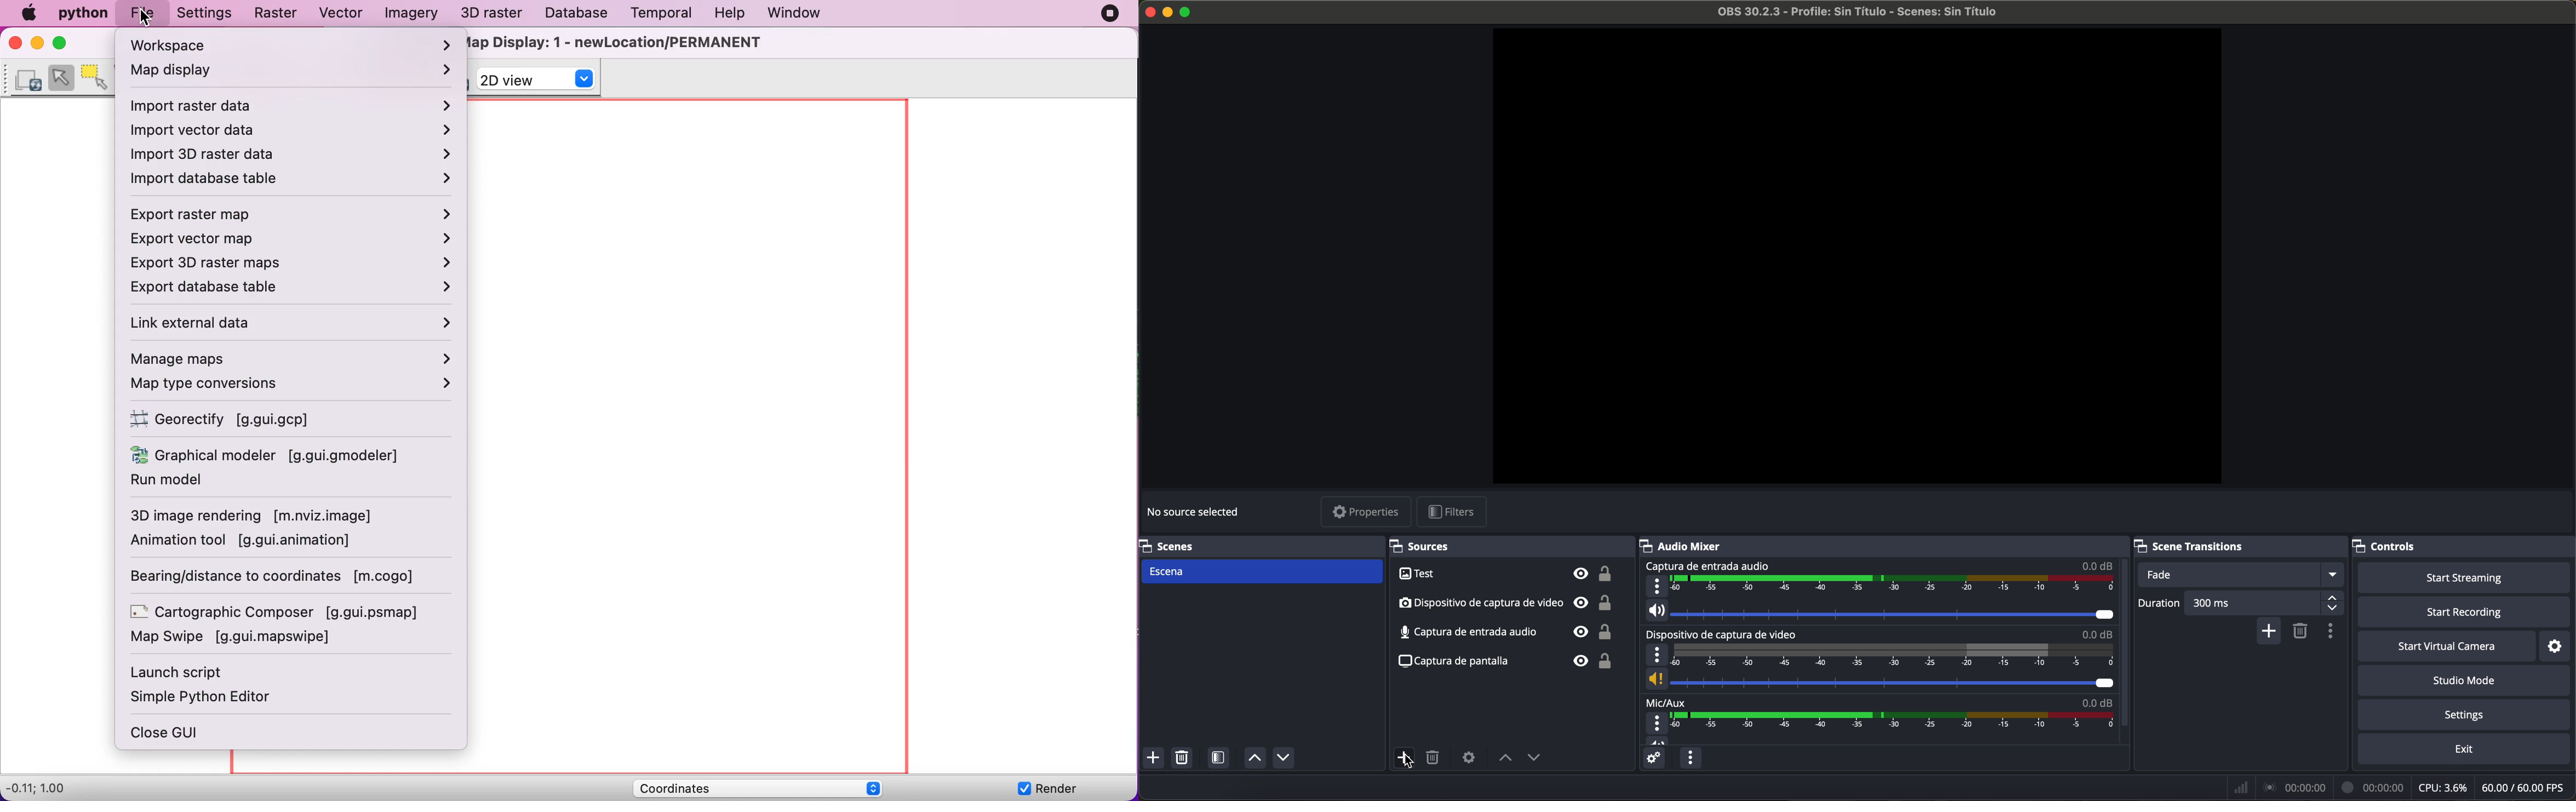 This screenshot has width=2576, height=812. What do you see at coordinates (1468, 759) in the screenshot?
I see `open source properties` at bounding box center [1468, 759].